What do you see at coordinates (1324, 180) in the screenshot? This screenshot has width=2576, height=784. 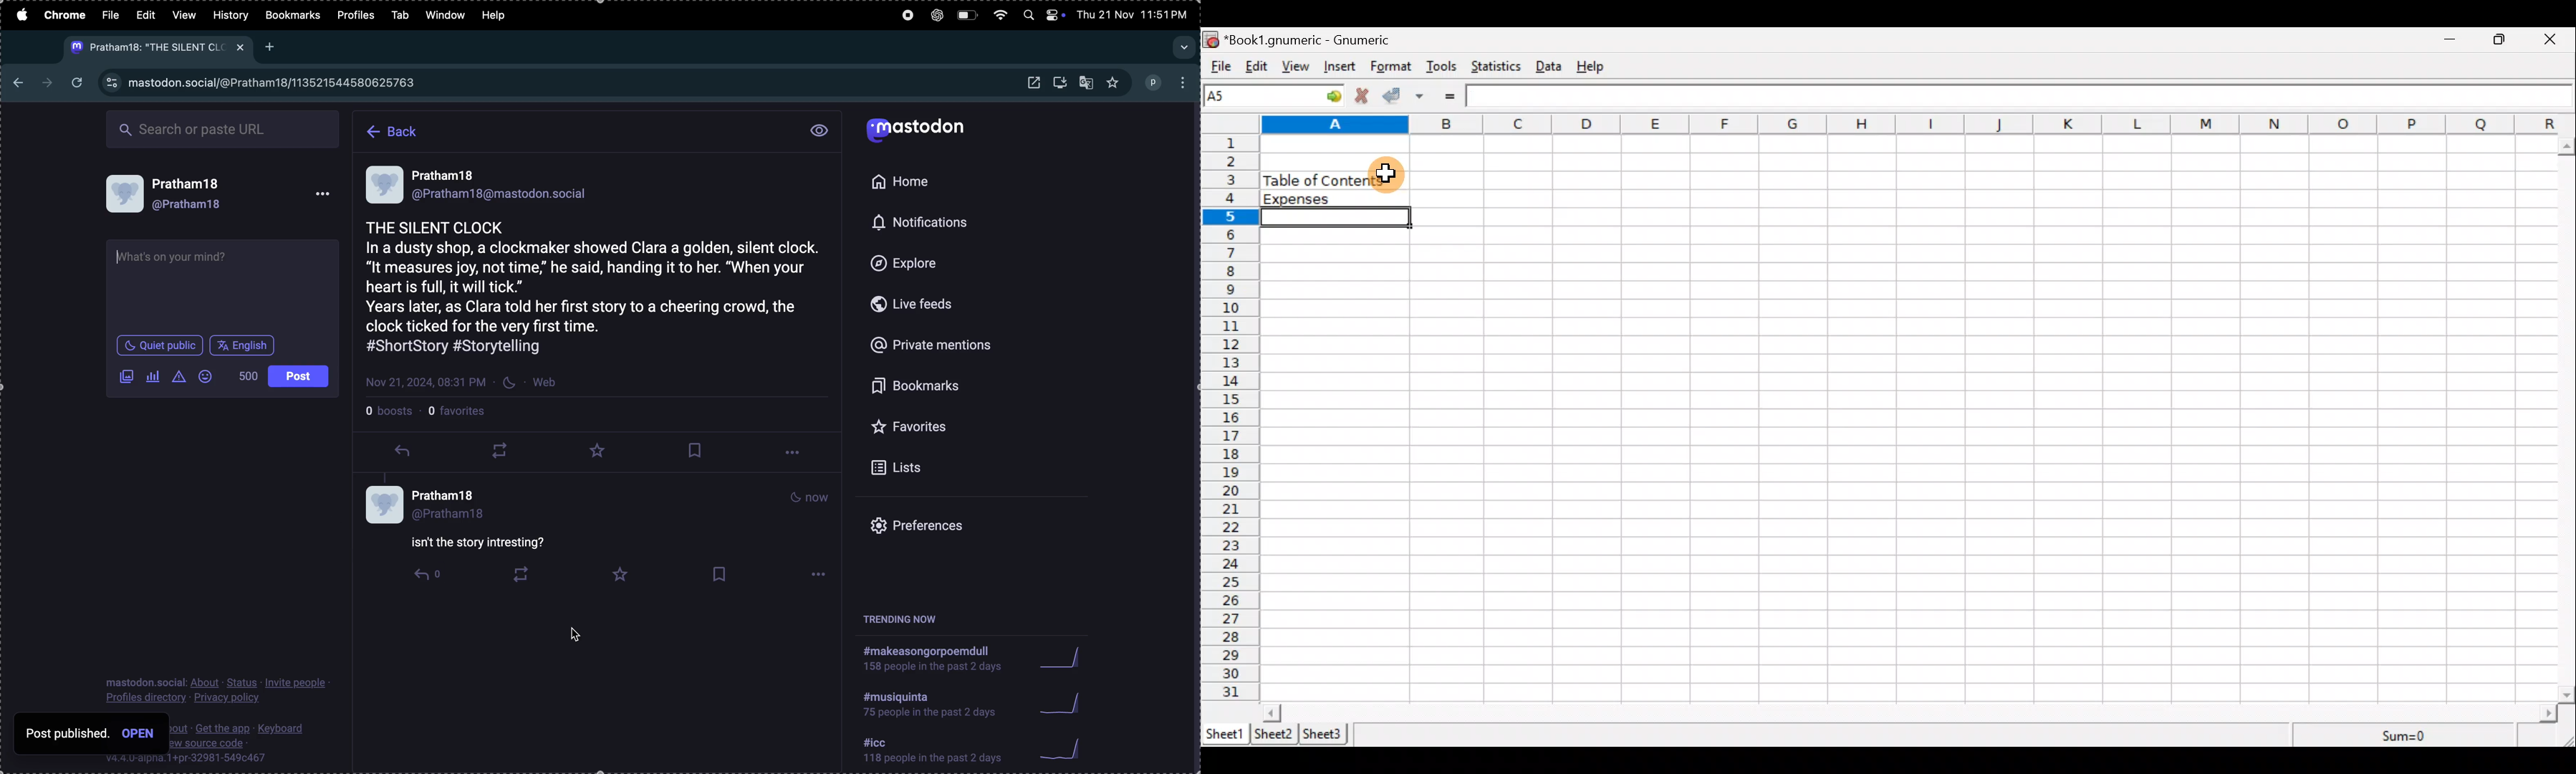 I see `Table of content` at bounding box center [1324, 180].